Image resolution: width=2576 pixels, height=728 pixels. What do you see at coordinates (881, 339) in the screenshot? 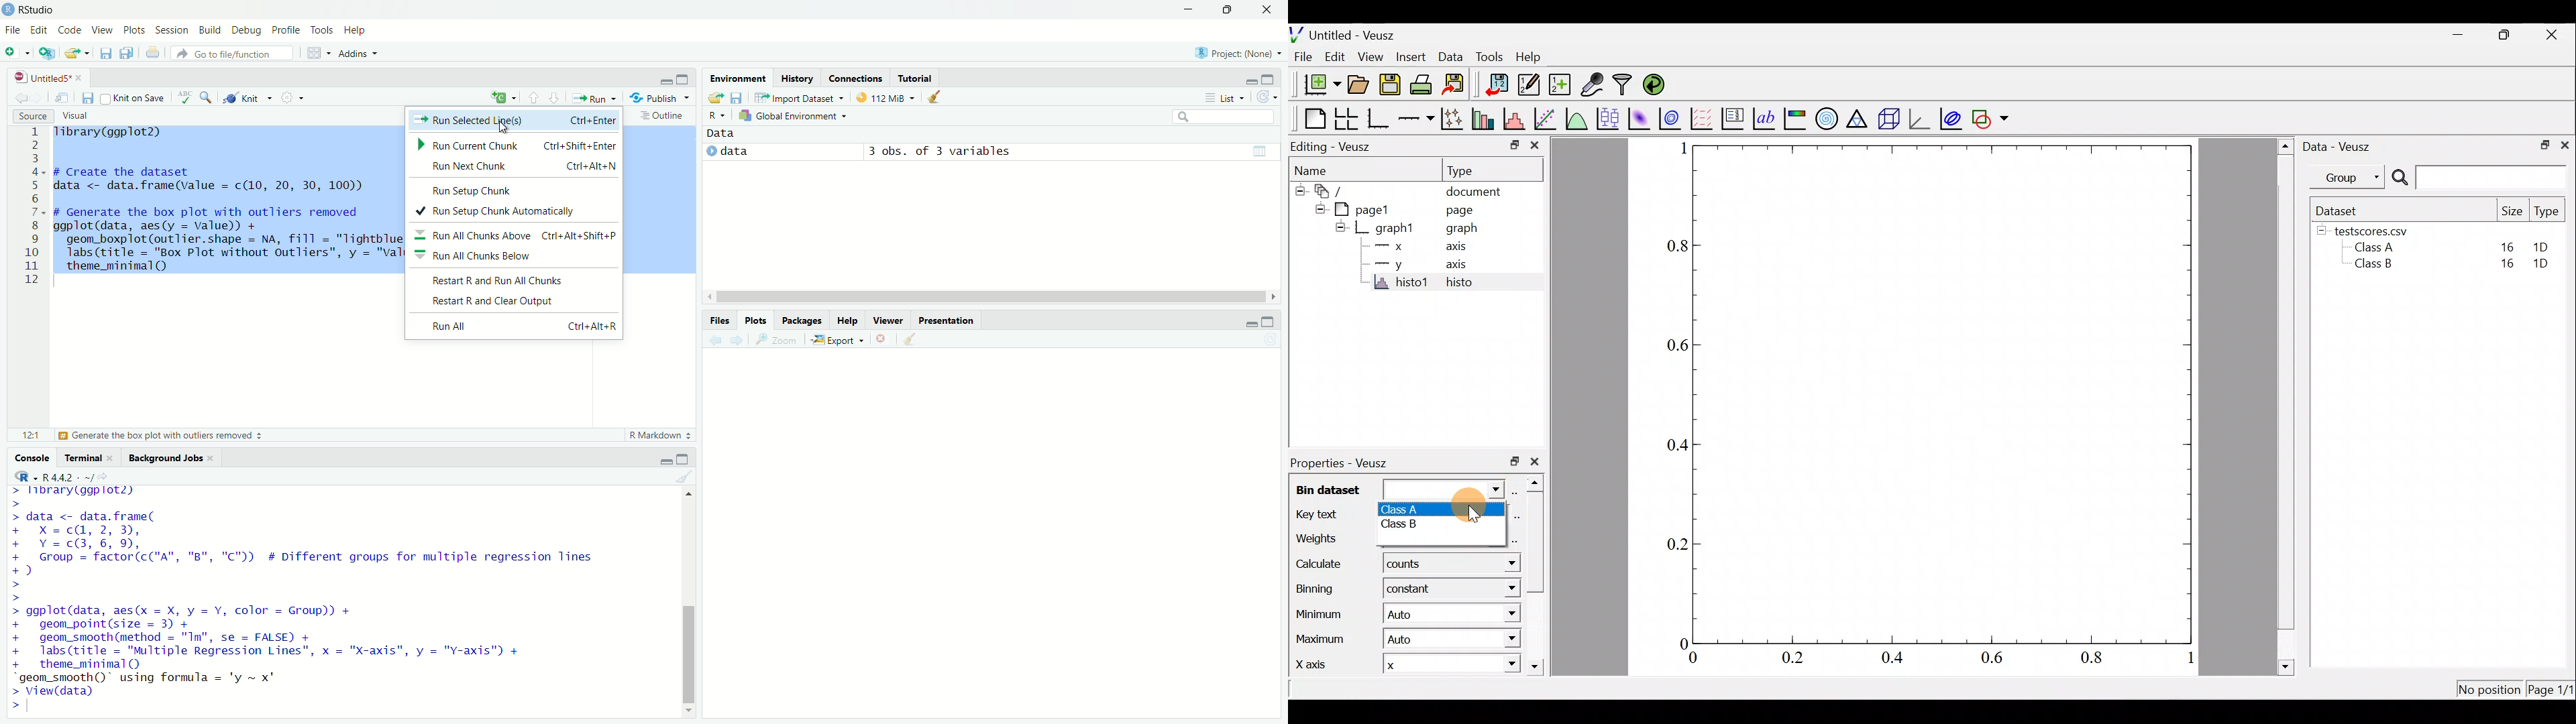
I see `close` at bounding box center [881, 339].